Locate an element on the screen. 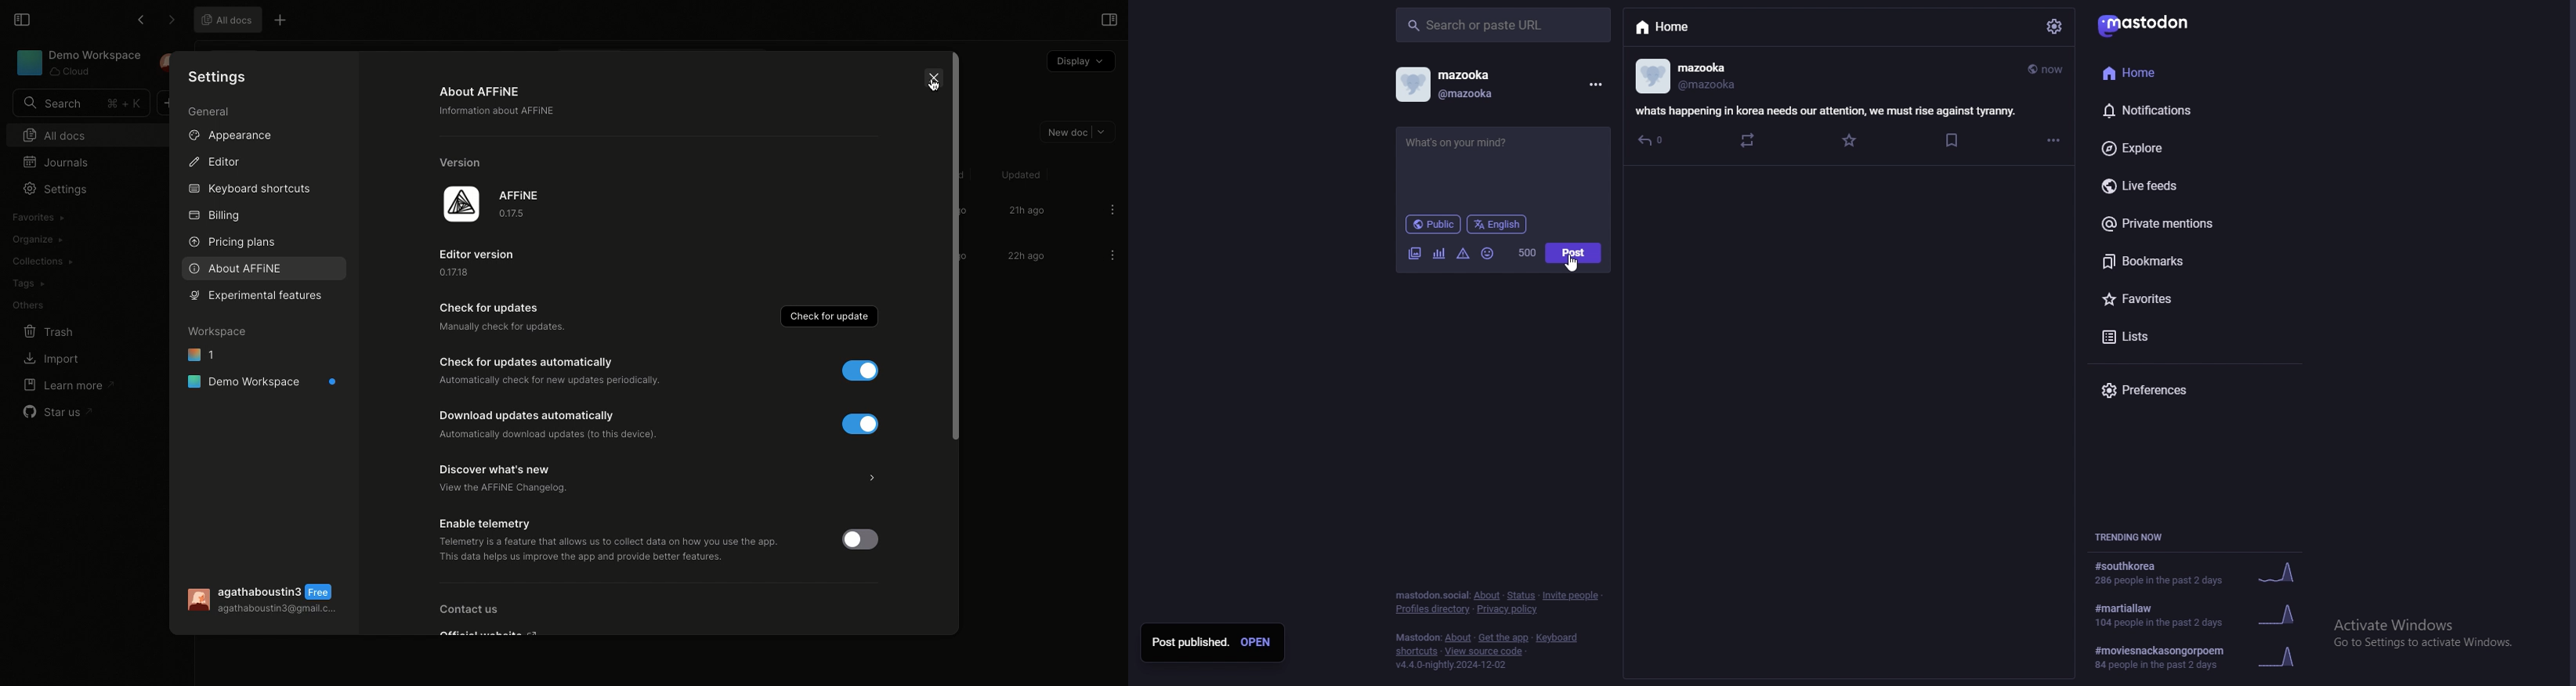  Others is located at coordinates (28, 305).